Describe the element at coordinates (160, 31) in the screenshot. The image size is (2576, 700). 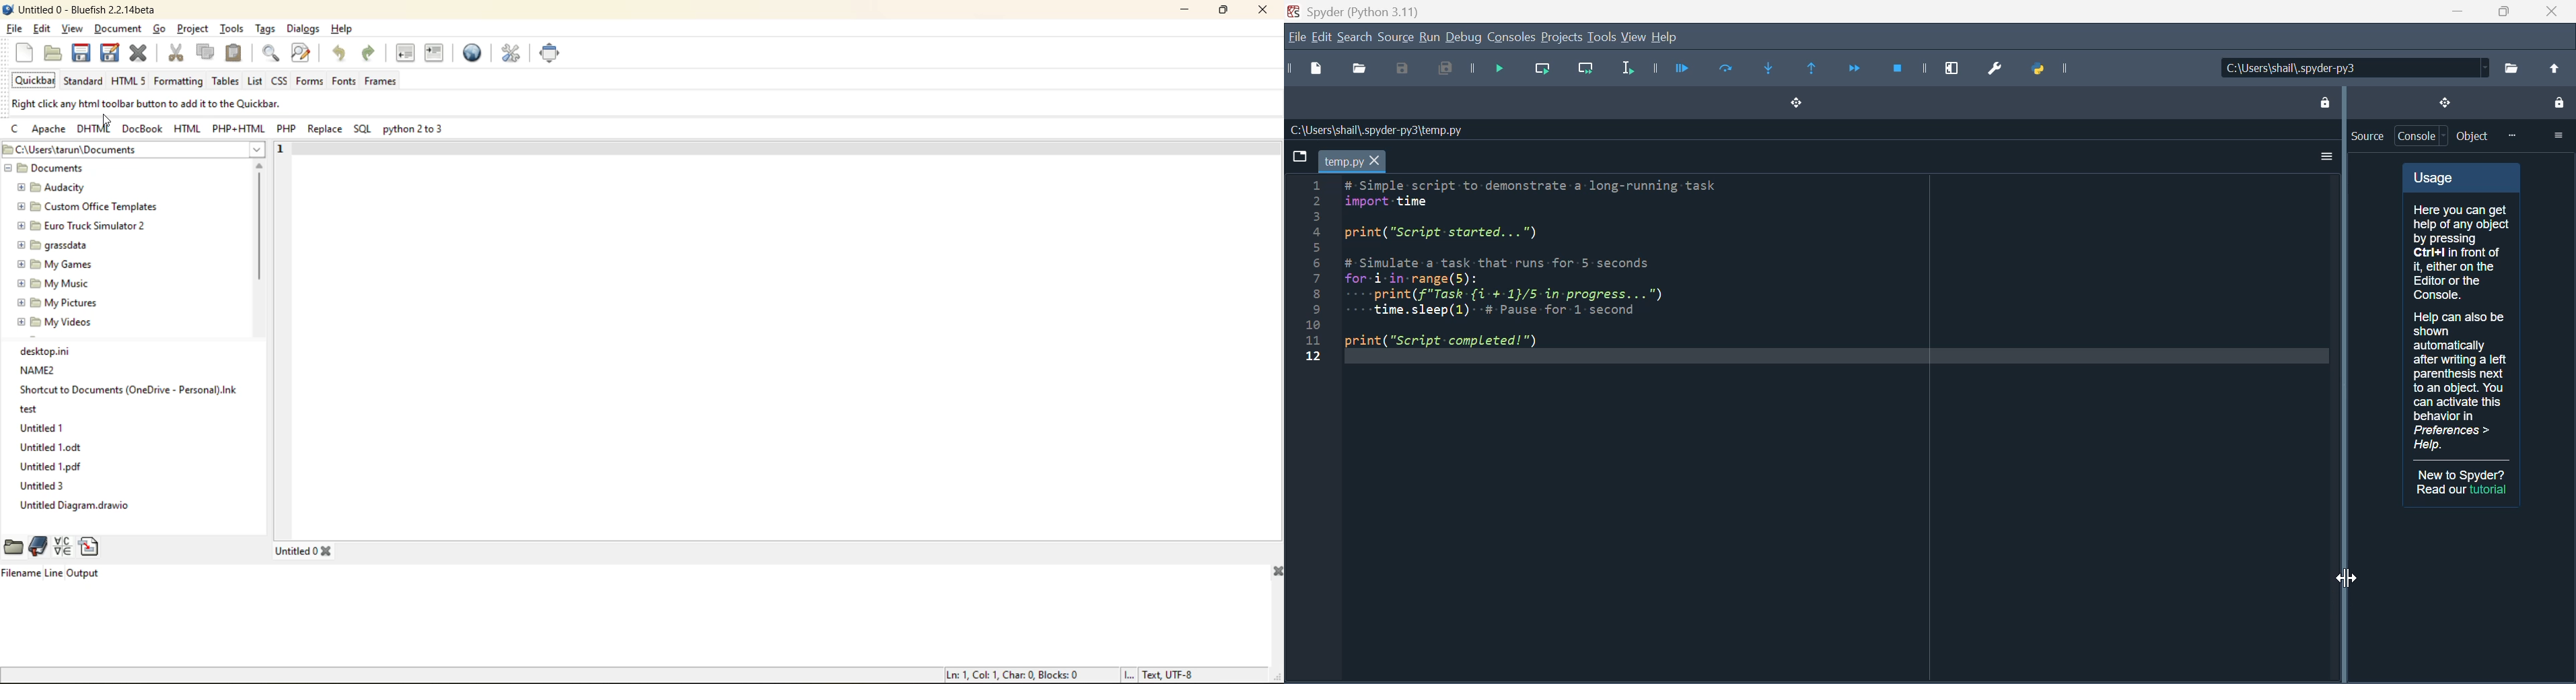
I see `go` at that location.